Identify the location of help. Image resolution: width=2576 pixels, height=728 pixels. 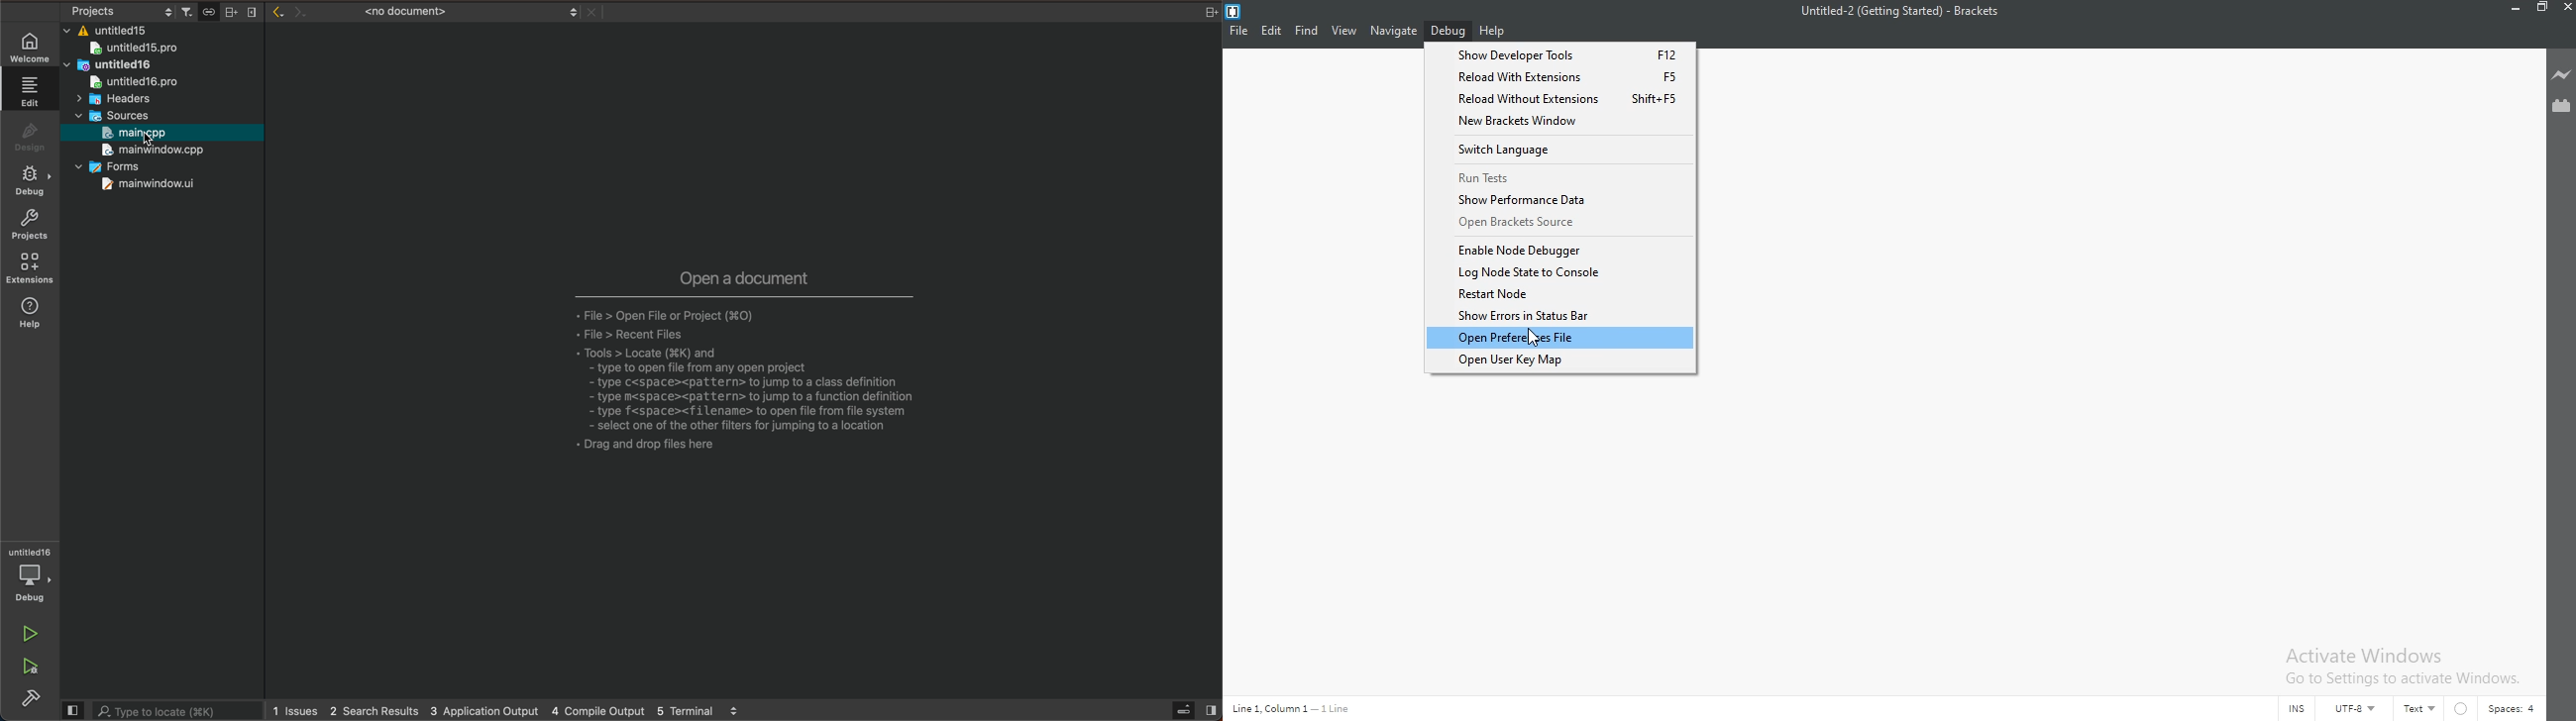
(29, 312).